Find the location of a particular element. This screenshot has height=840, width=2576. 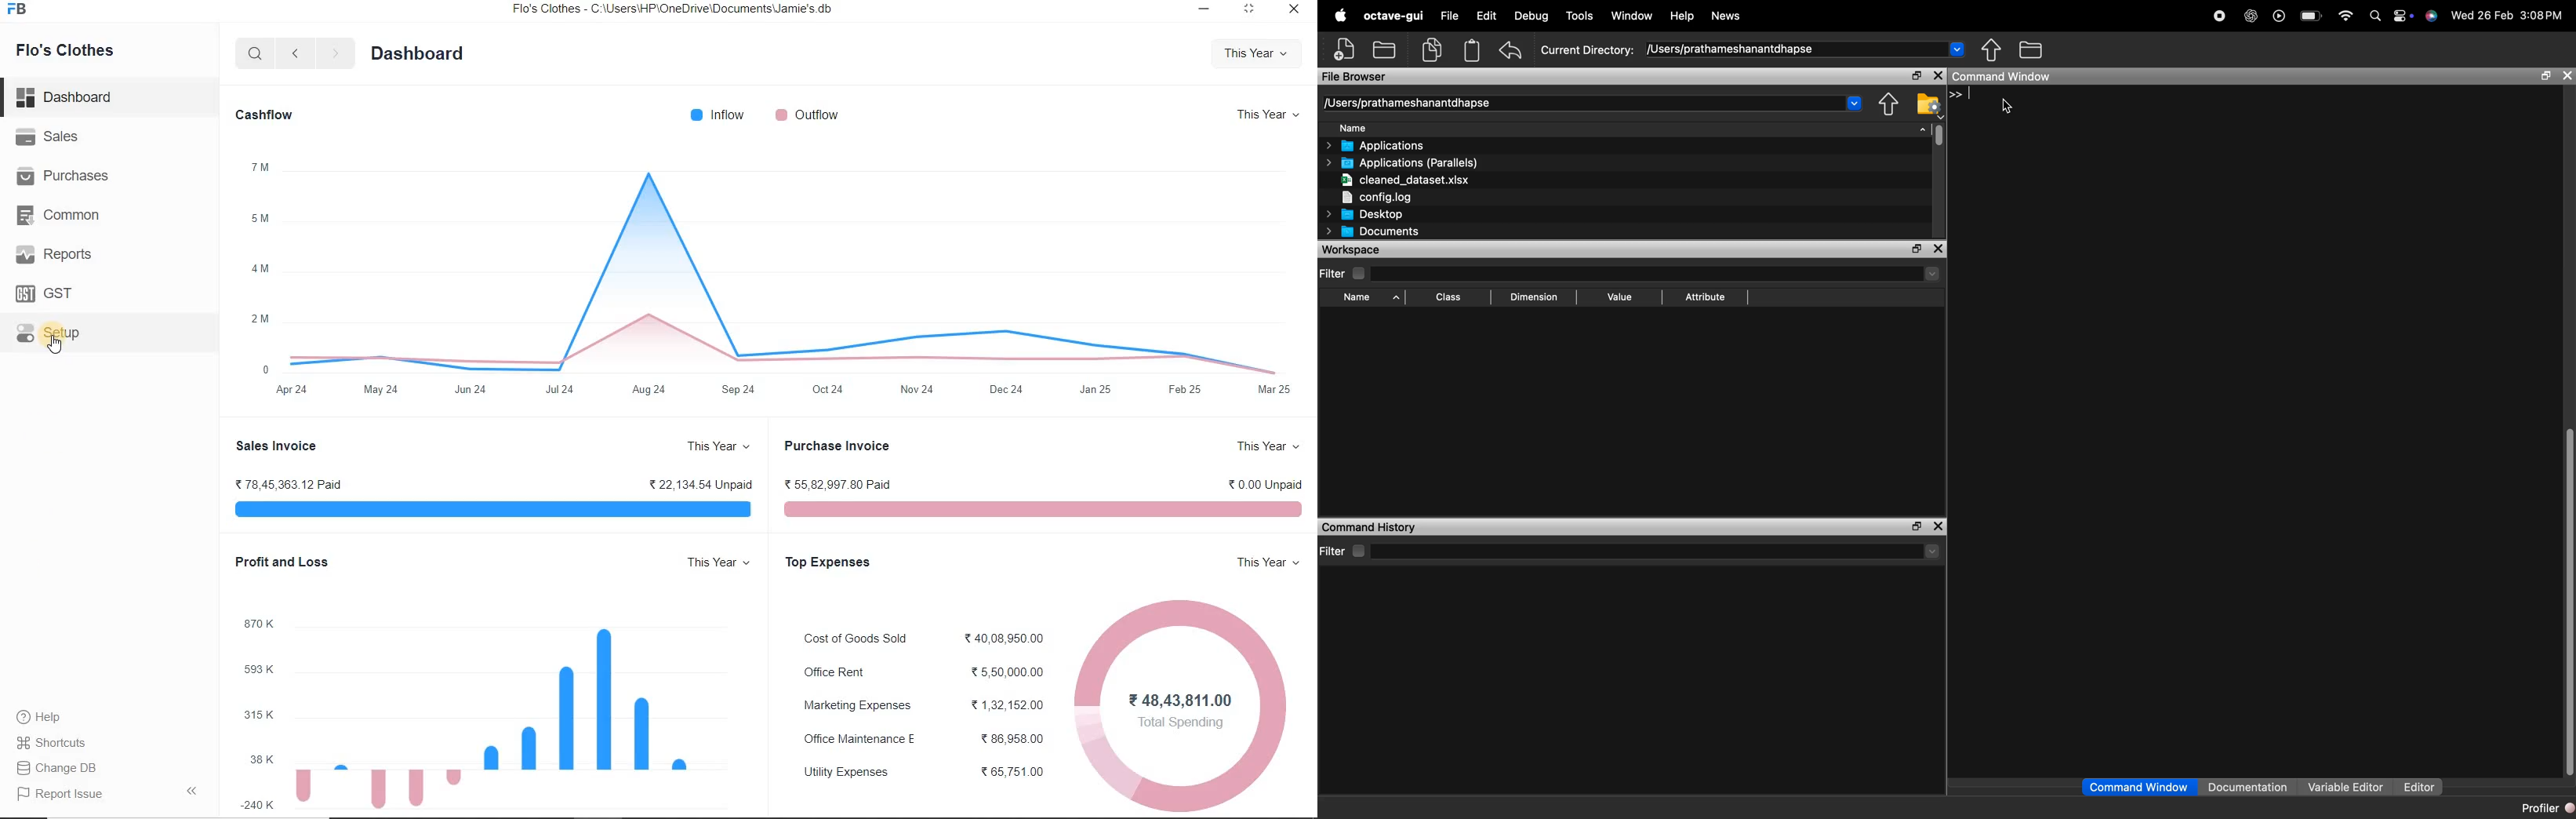

¥48,43,811.00
Total Spending is located at coordinates (1181, 712).